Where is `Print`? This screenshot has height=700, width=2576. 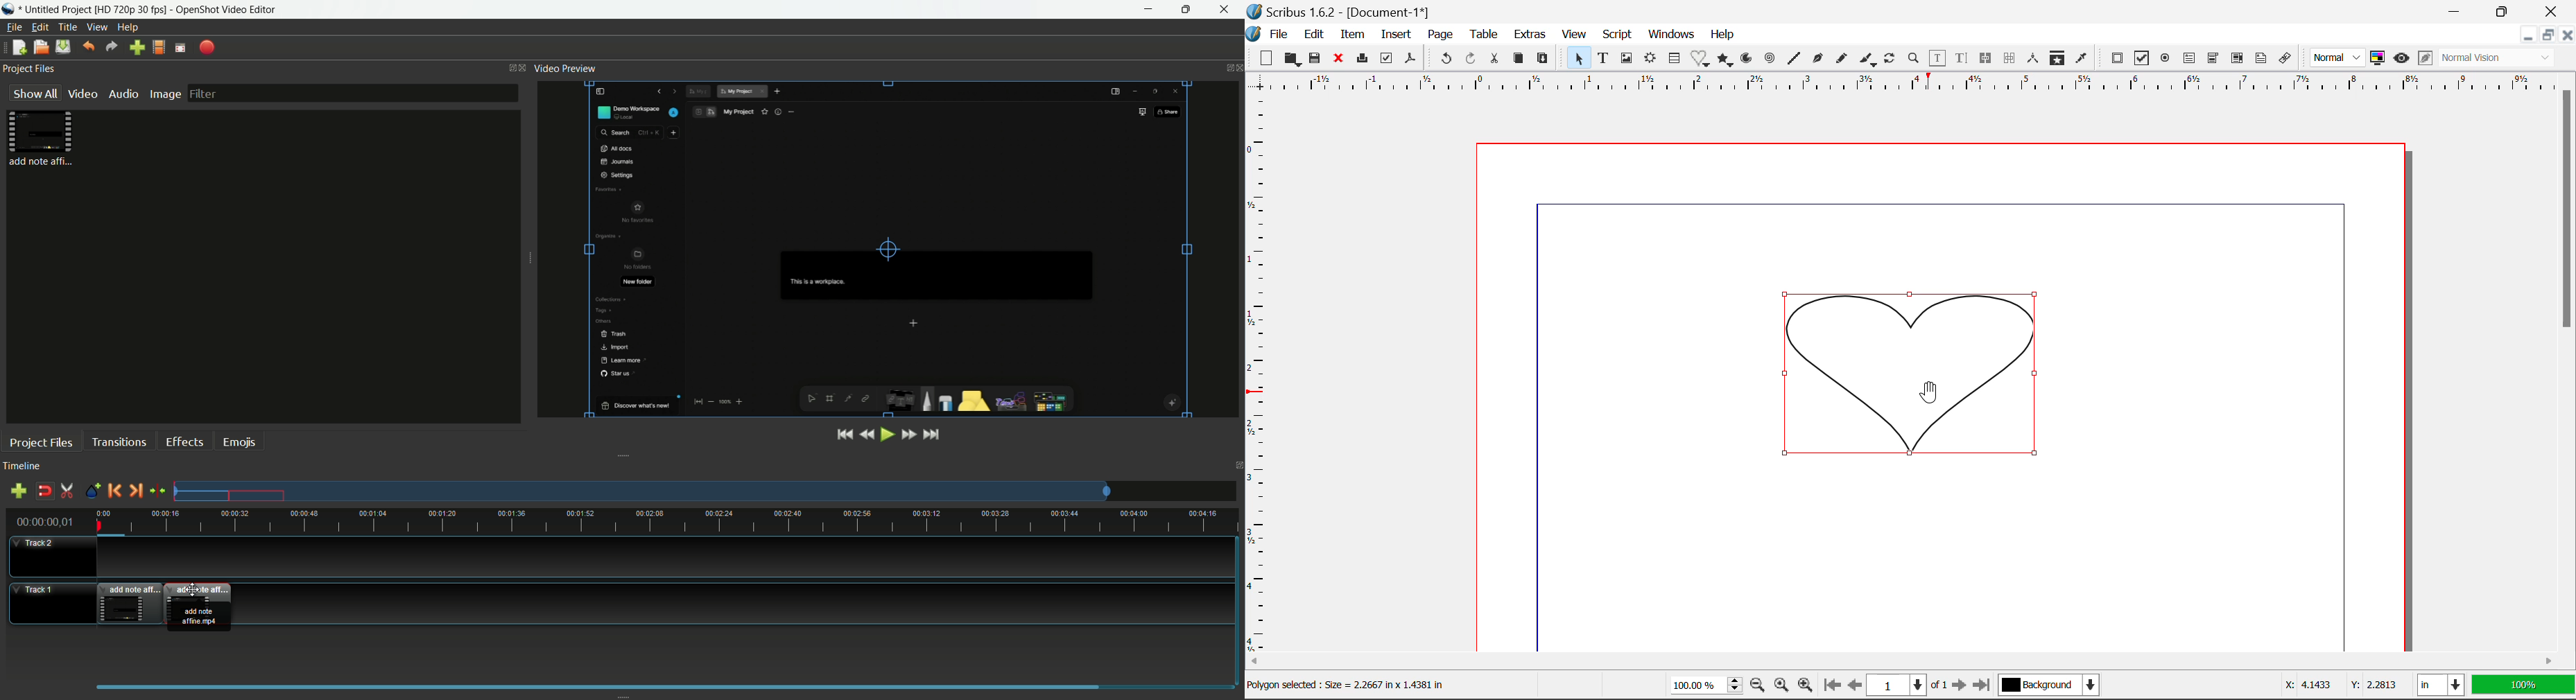 Print is located at coordinates (1365, 59).